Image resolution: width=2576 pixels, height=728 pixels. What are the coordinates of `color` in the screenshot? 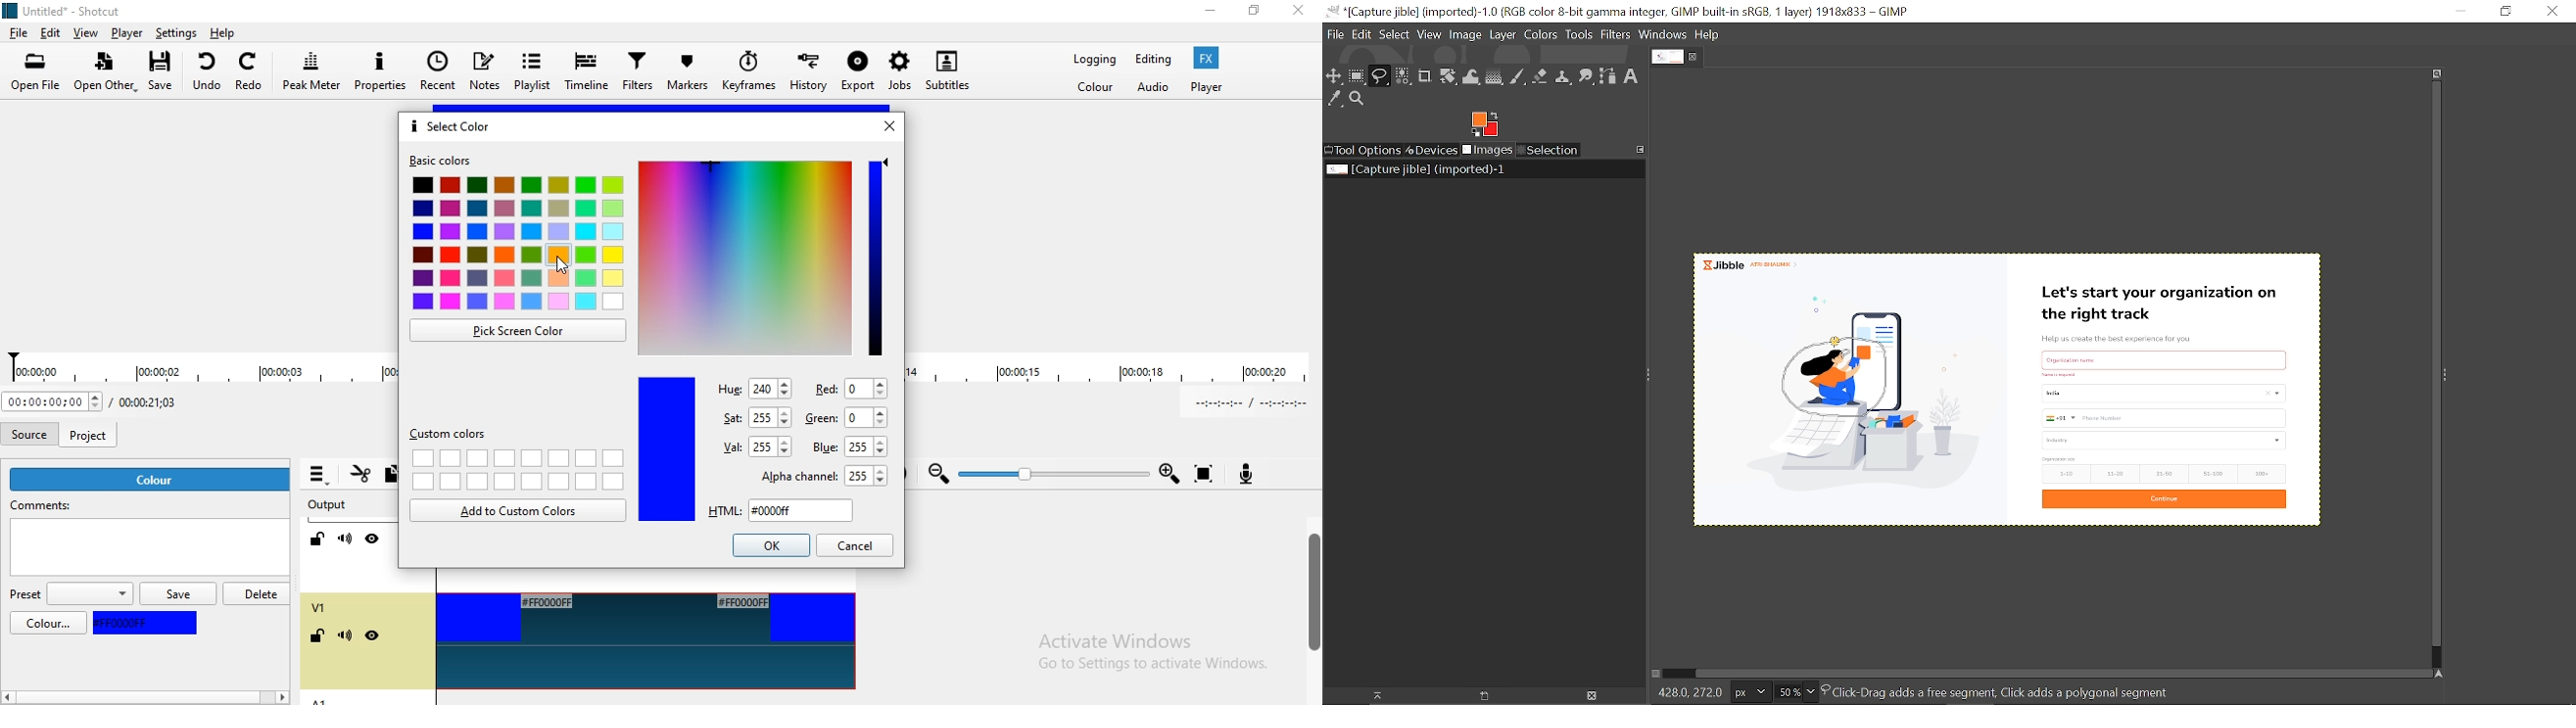 It's located at (49, 624).